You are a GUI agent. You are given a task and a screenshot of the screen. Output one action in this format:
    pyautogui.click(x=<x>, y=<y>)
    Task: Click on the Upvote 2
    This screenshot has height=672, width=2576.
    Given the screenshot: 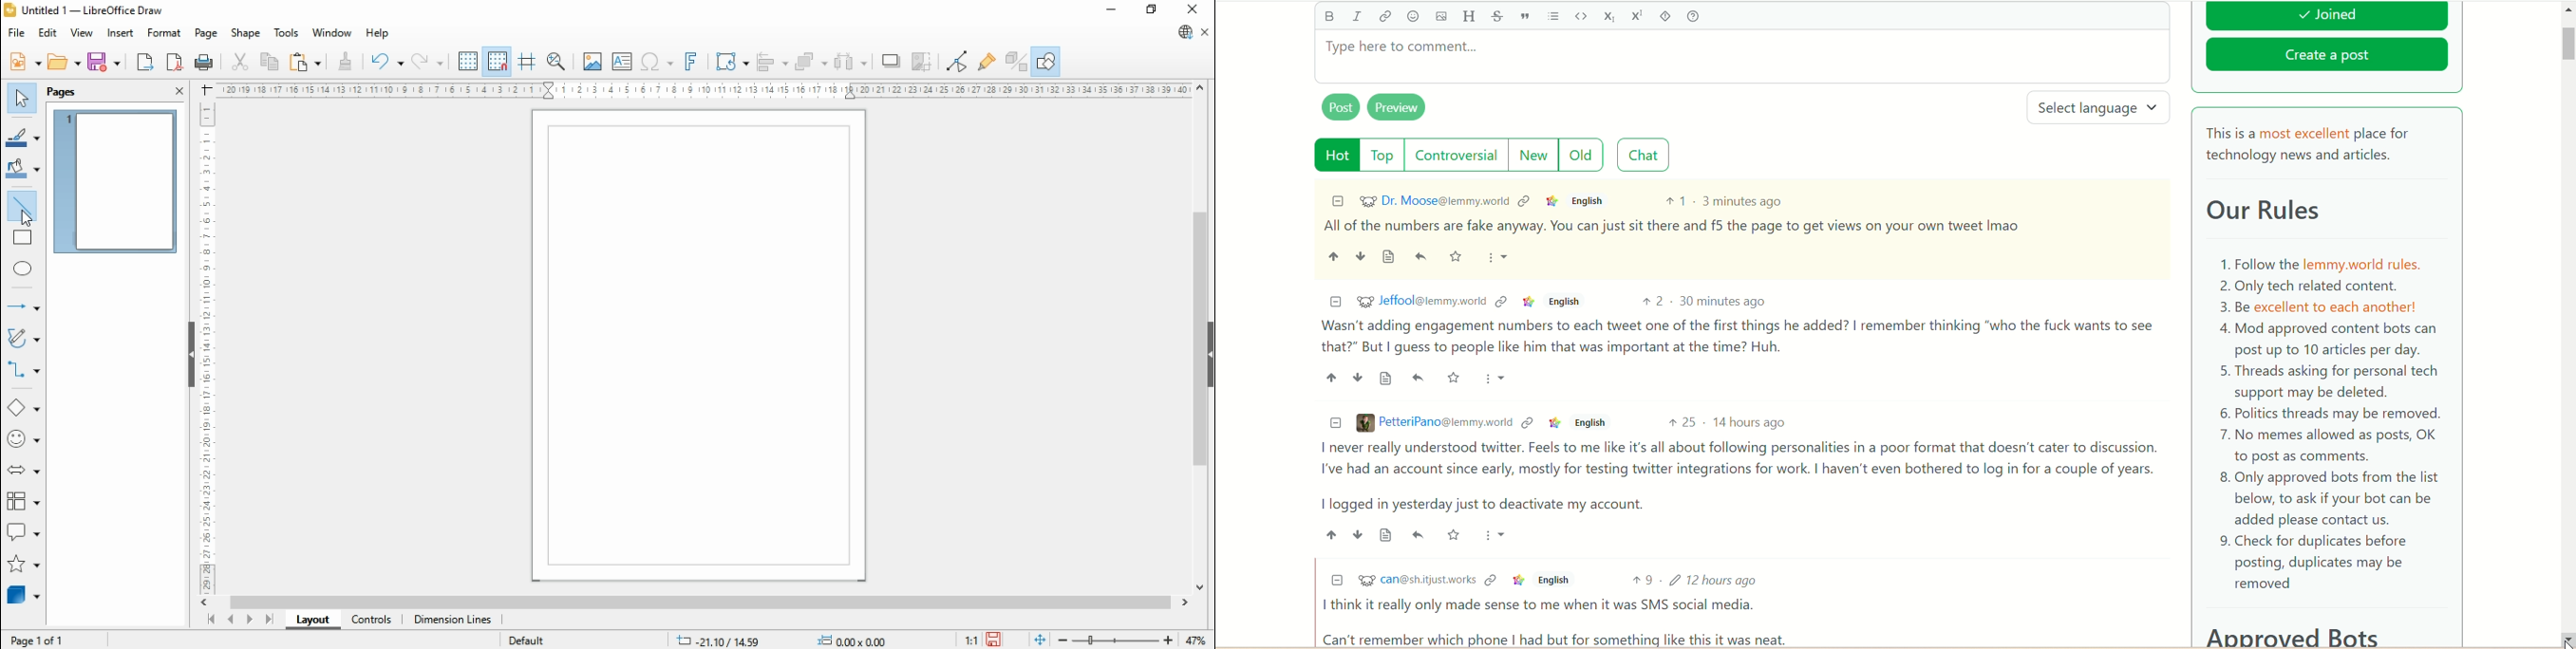 What is the action you would take?
    pyautogui.click(x=1655, y=301)
    